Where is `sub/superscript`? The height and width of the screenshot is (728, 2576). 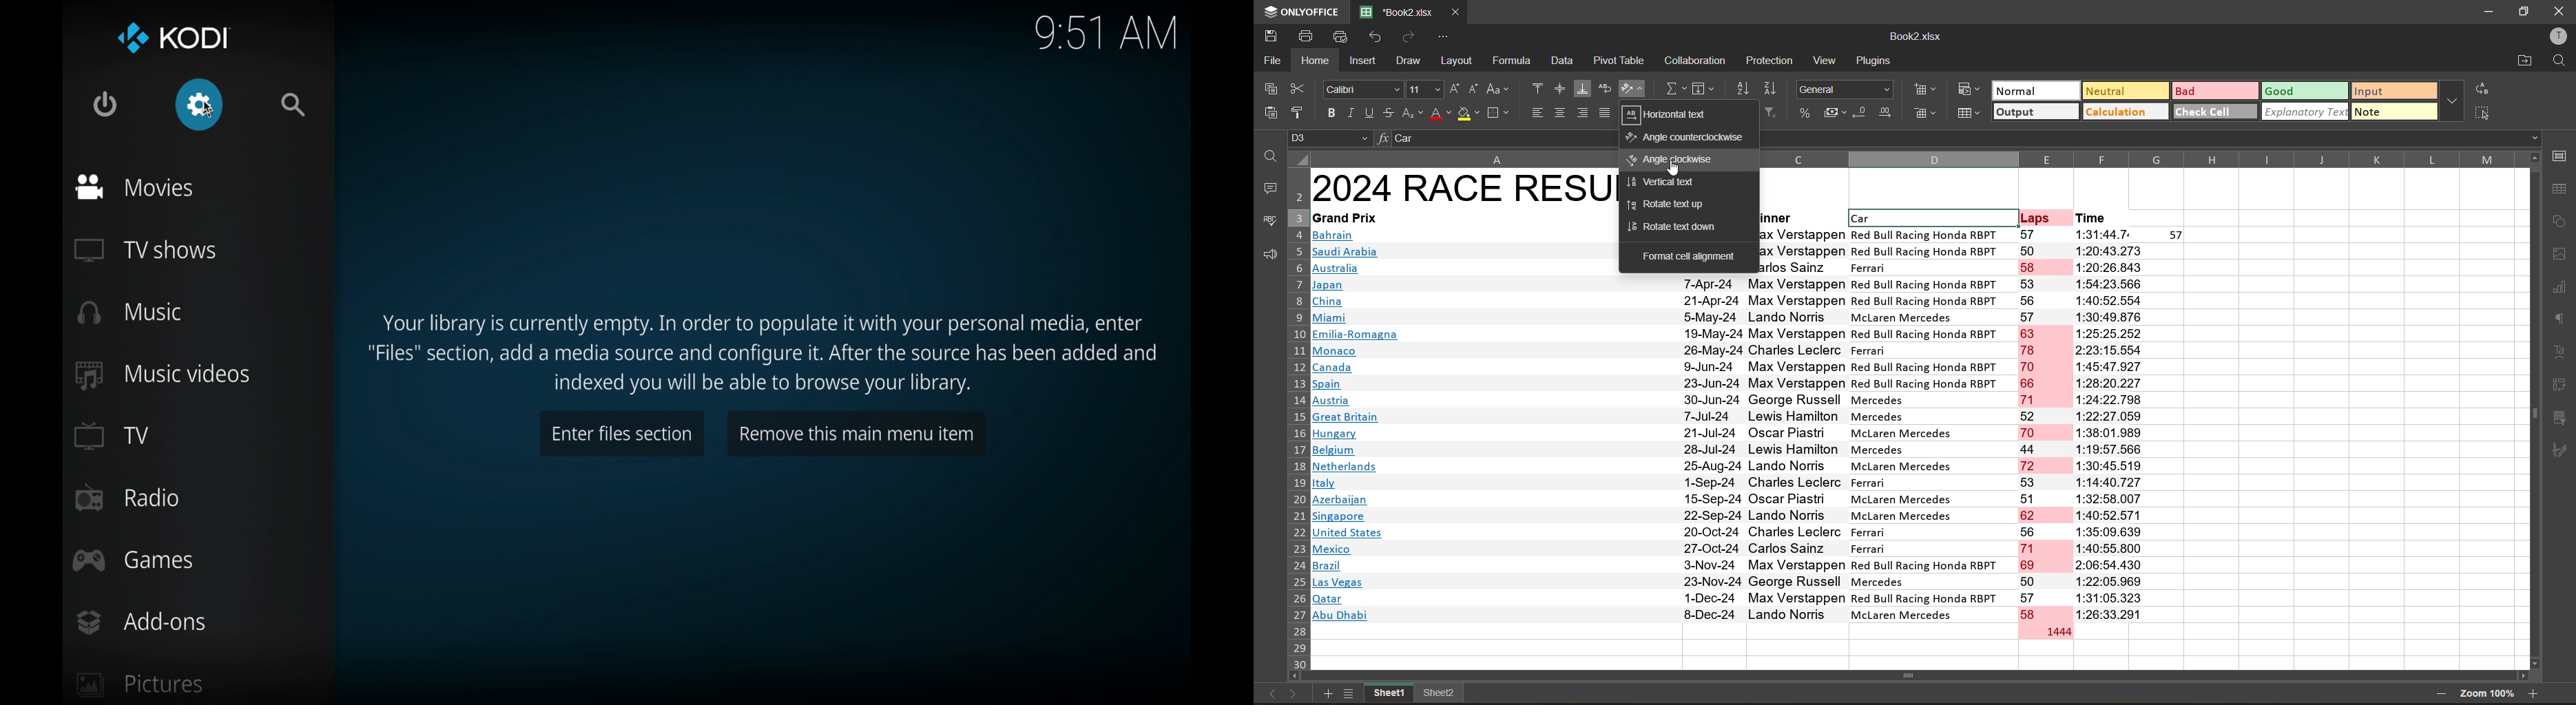 sub/superscript is located at coordinates (1411, 114).